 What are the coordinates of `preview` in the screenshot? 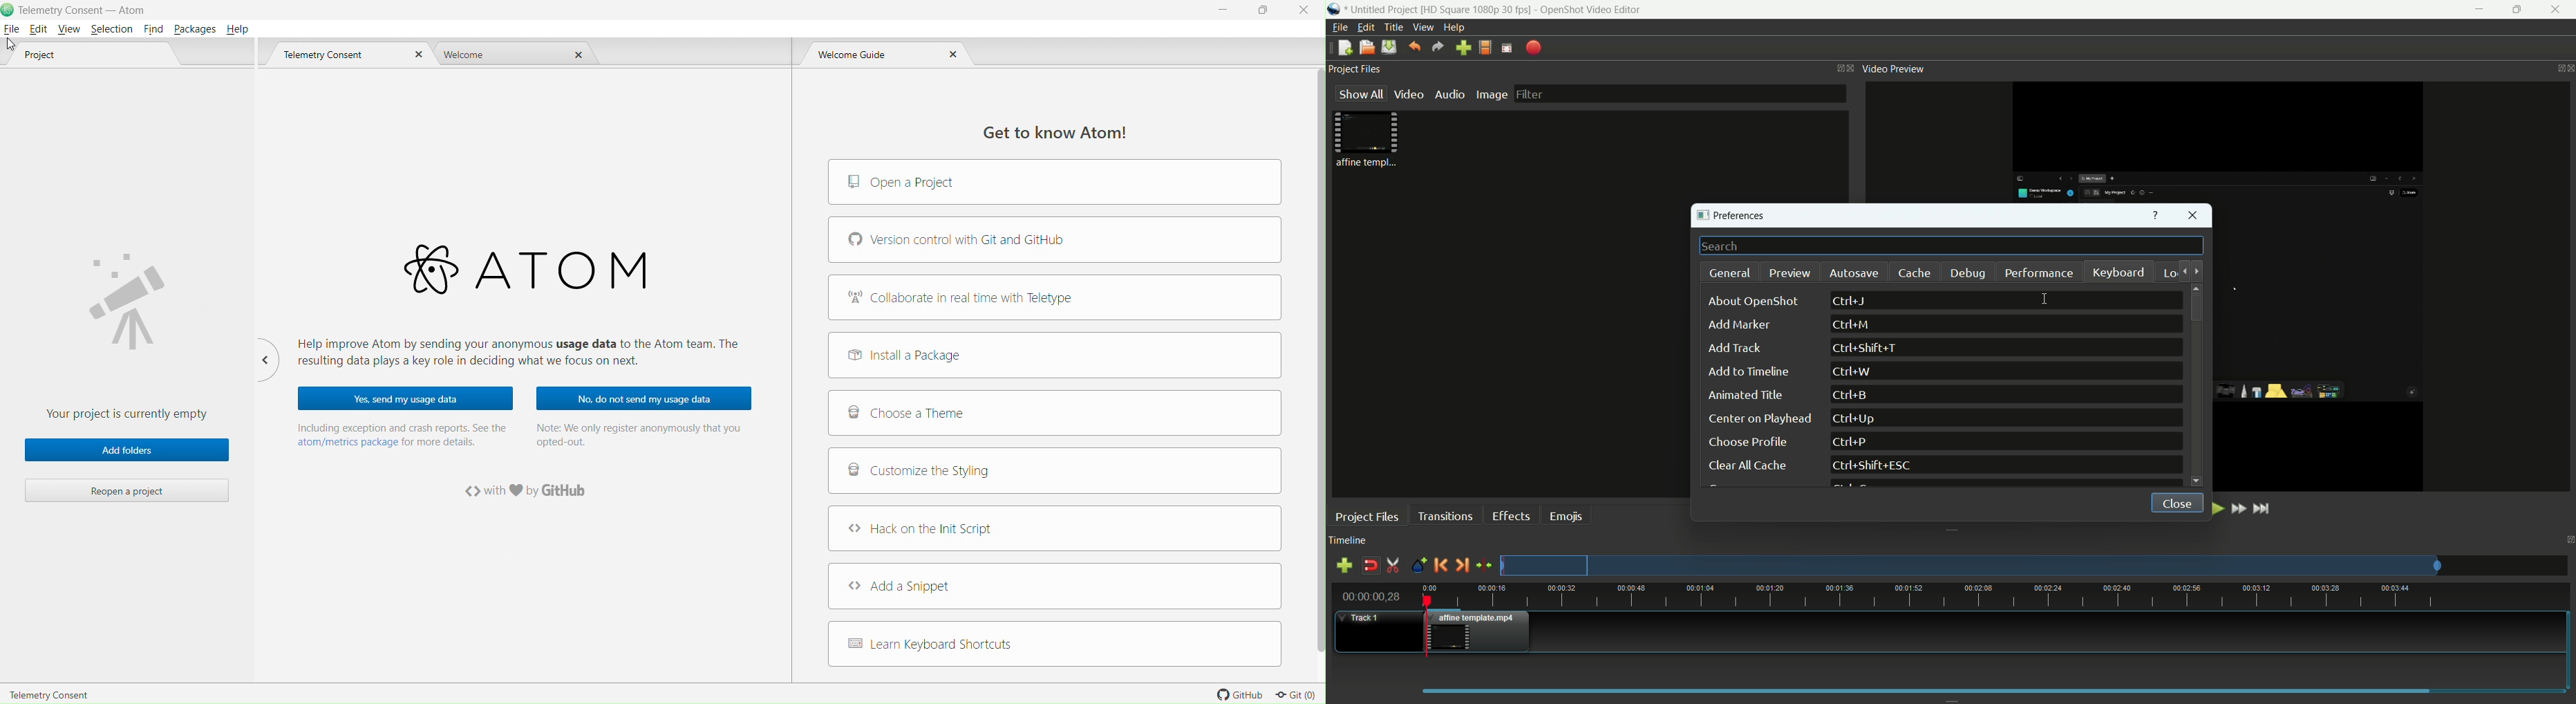 It's located at (1790, 272).